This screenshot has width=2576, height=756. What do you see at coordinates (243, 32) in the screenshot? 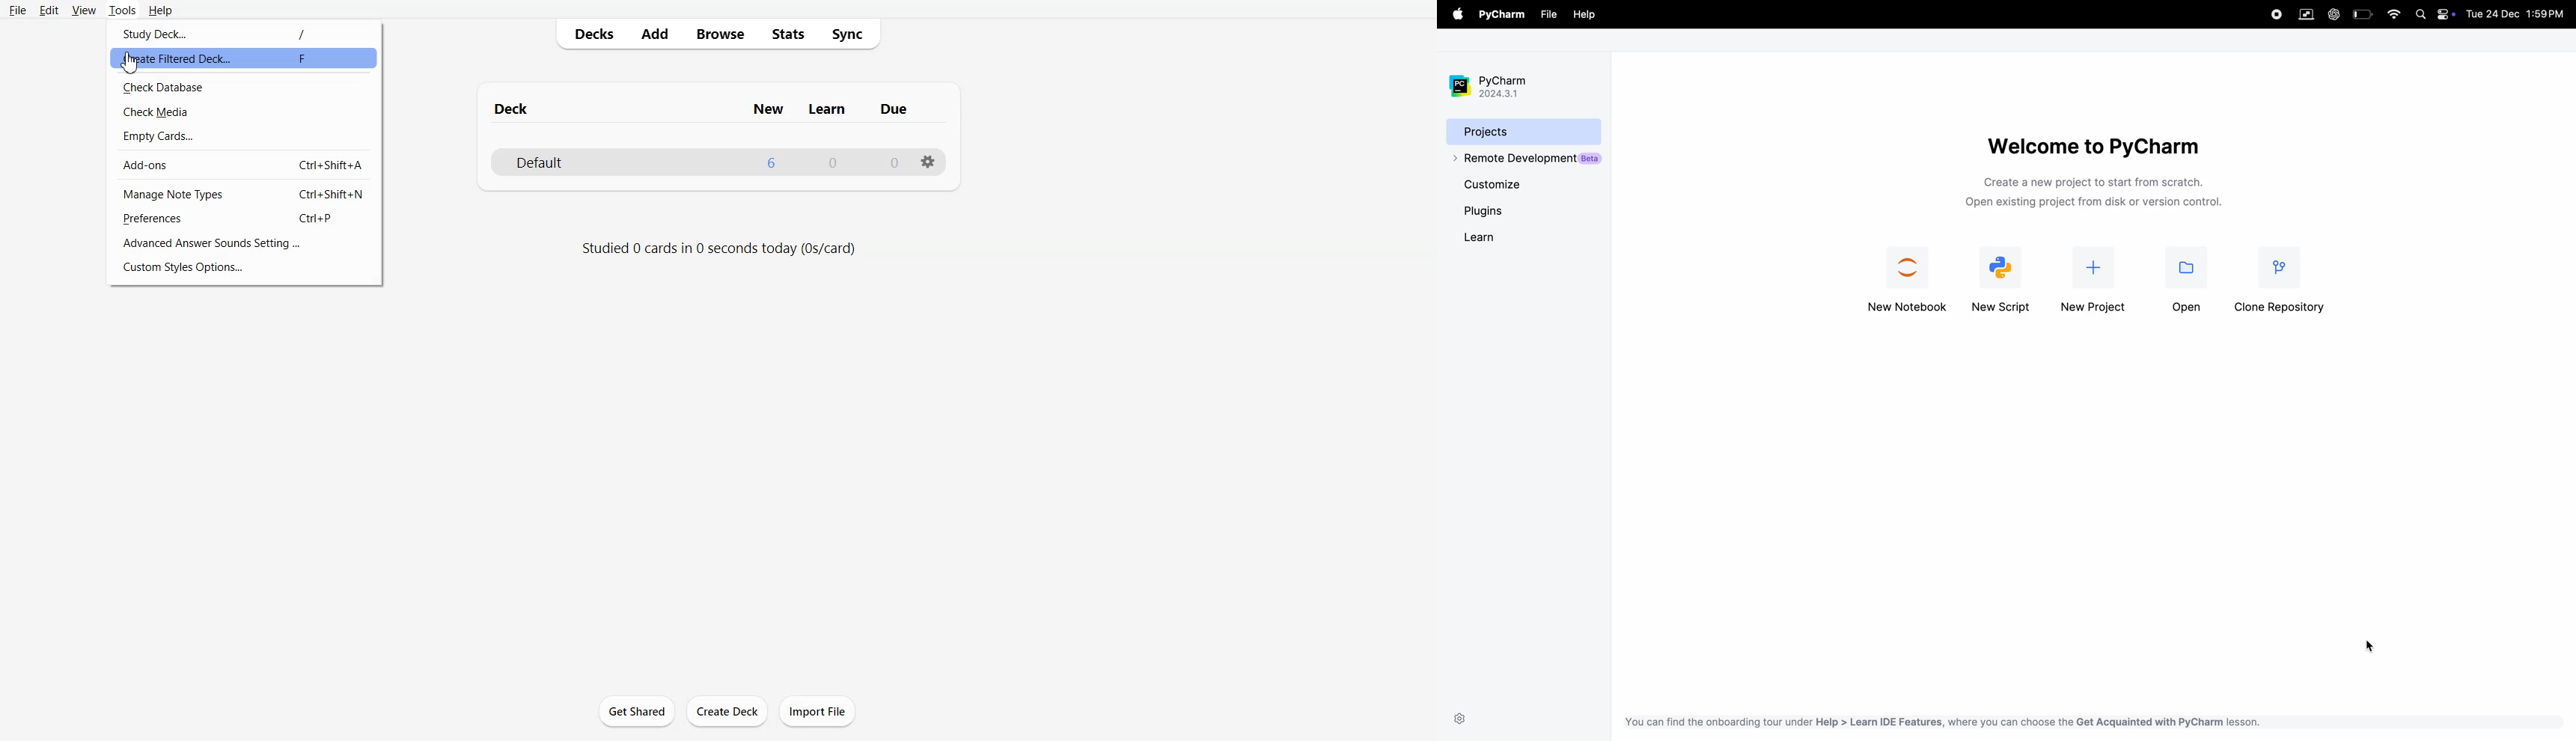
I see `Study Deck` at bounding box center [243, 32].